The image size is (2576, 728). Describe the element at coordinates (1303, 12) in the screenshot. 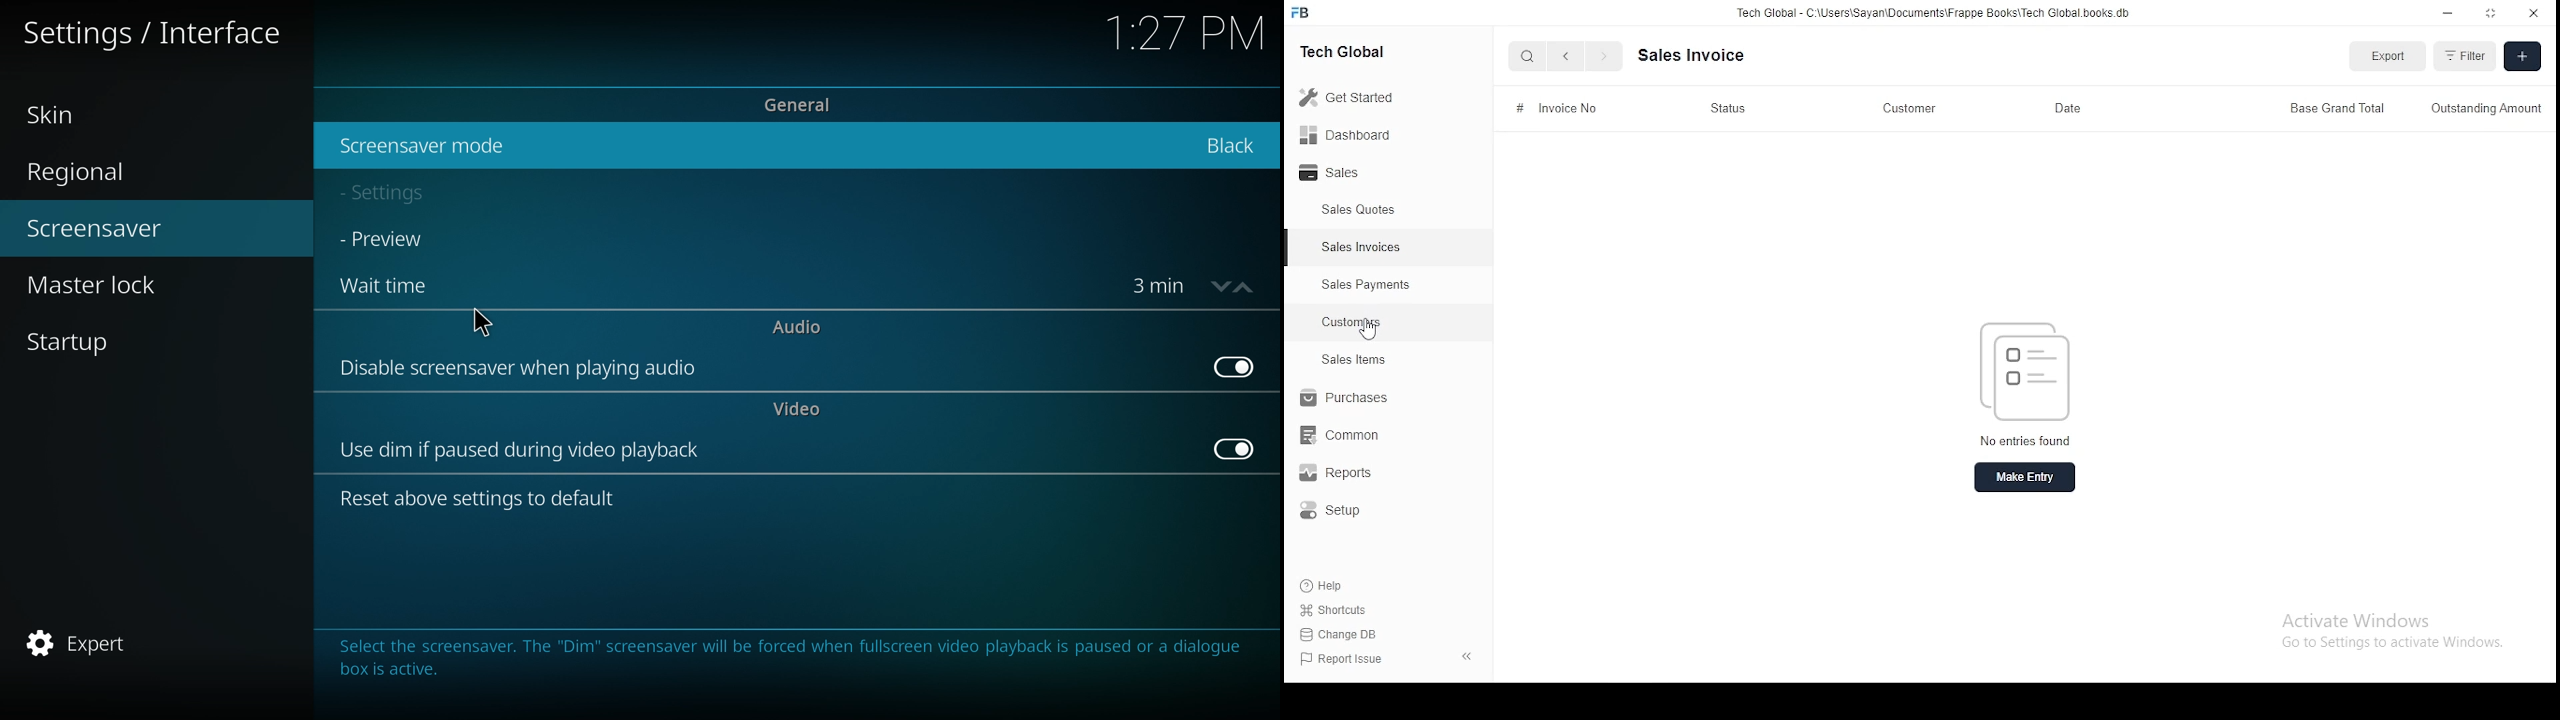

I see `icon` at that location.